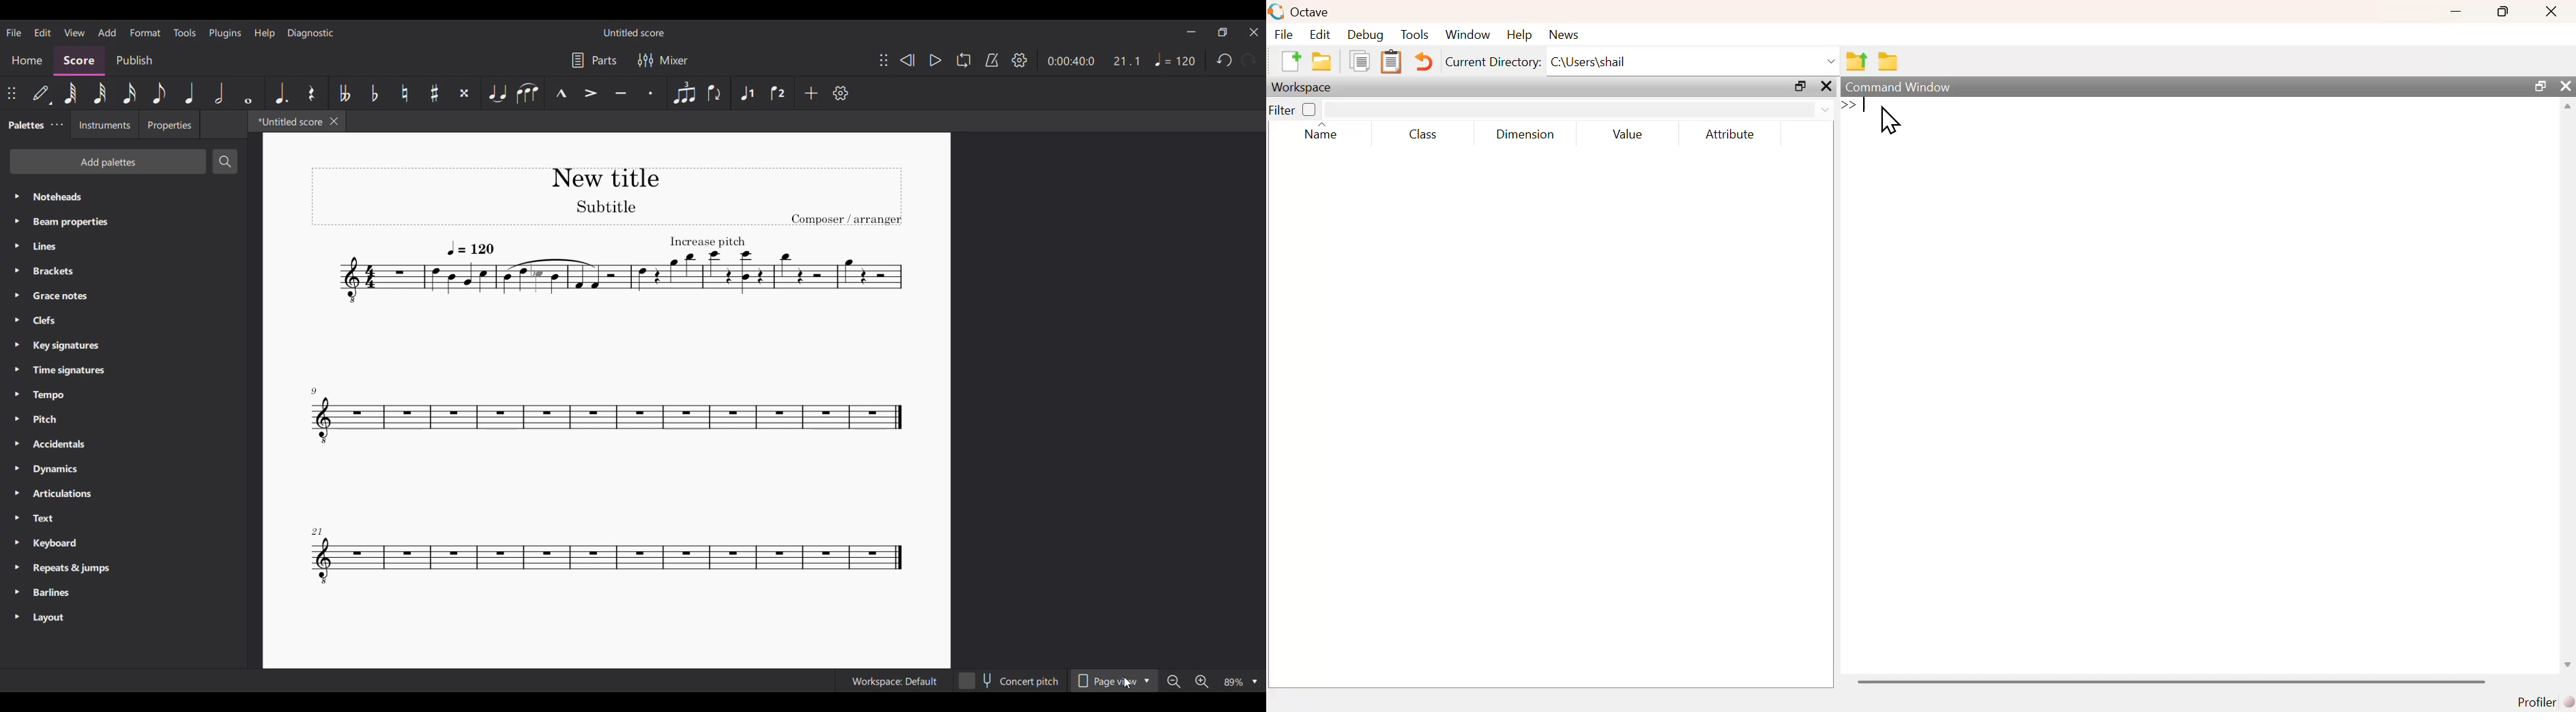 The height and width of the screenshot is (728, 2576). I want to click on Minimize, so click(1191, 32).